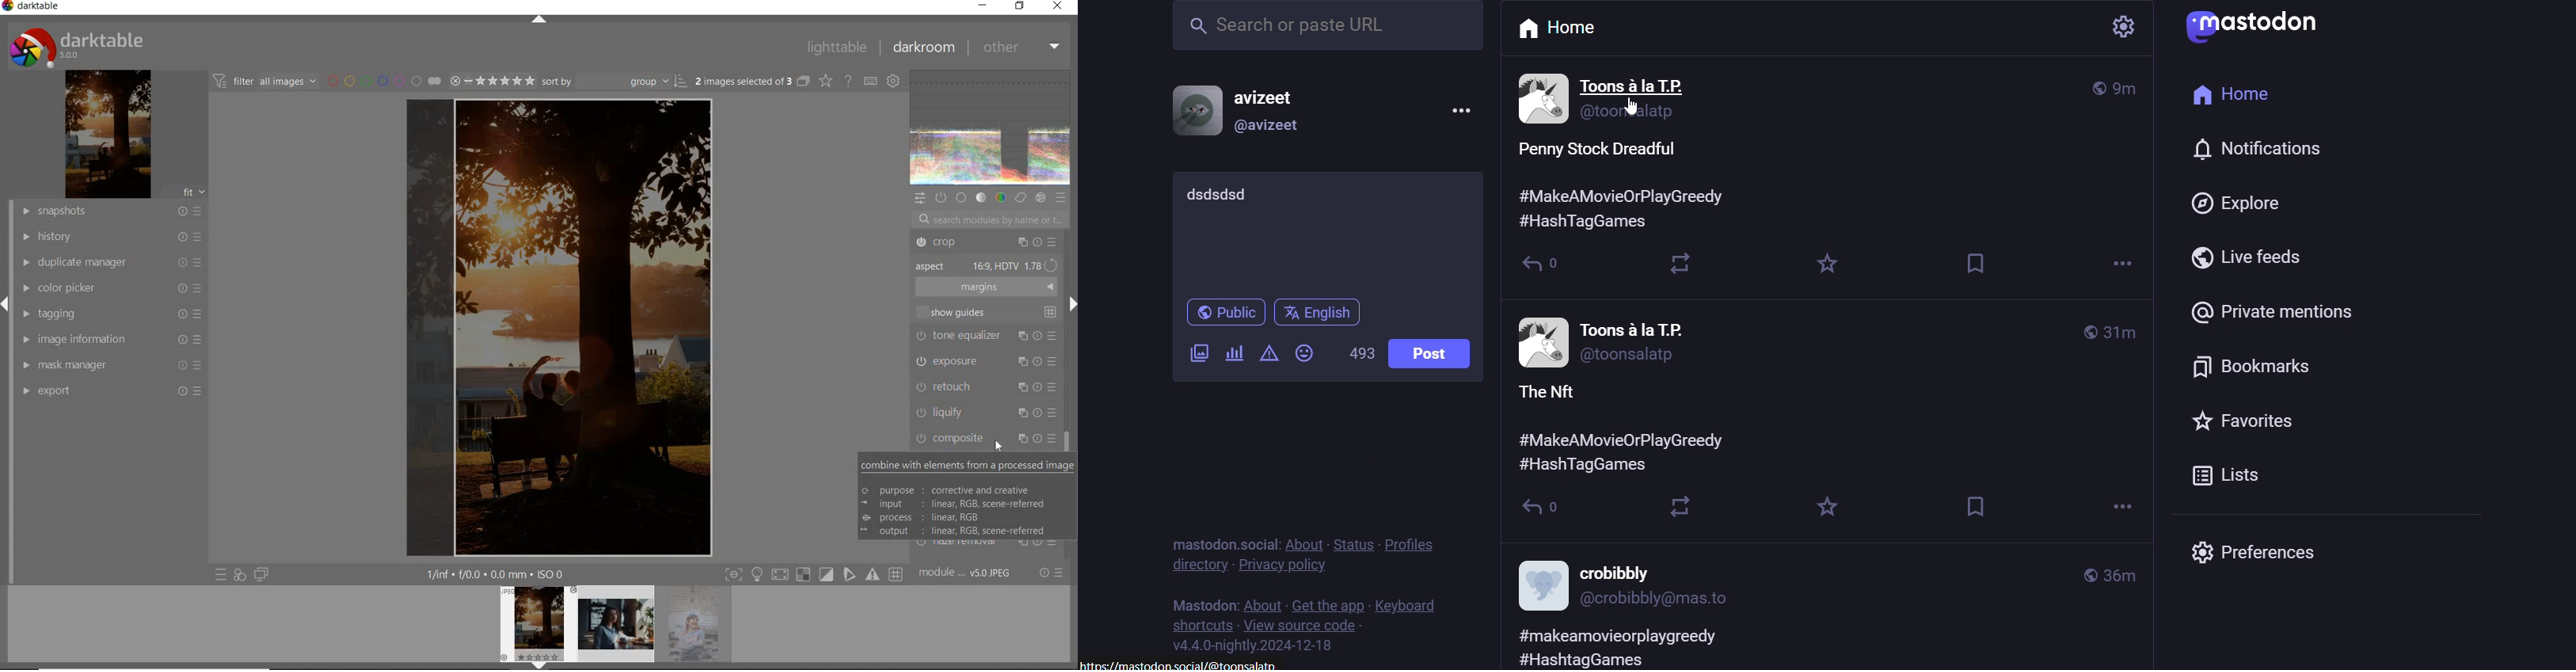 This screenshot has height=672, width=2576. I want to click on close, so click(1057, 6).